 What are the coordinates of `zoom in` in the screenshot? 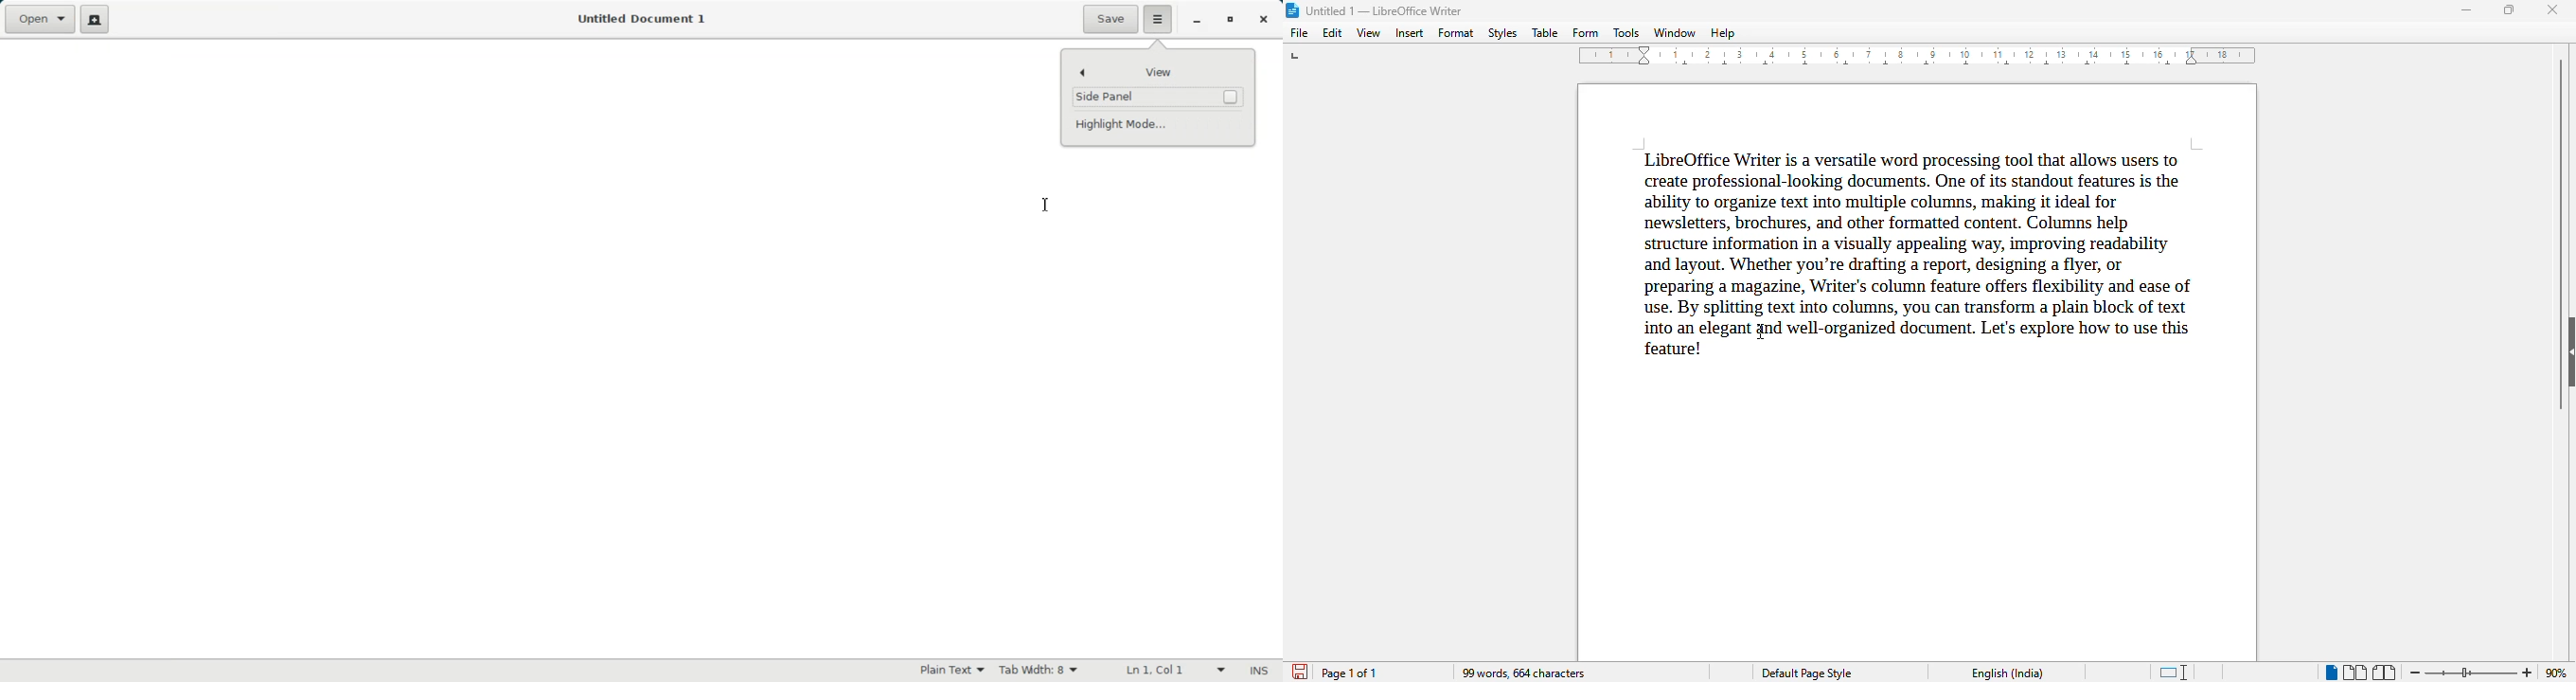 It's located at (2528, 673).